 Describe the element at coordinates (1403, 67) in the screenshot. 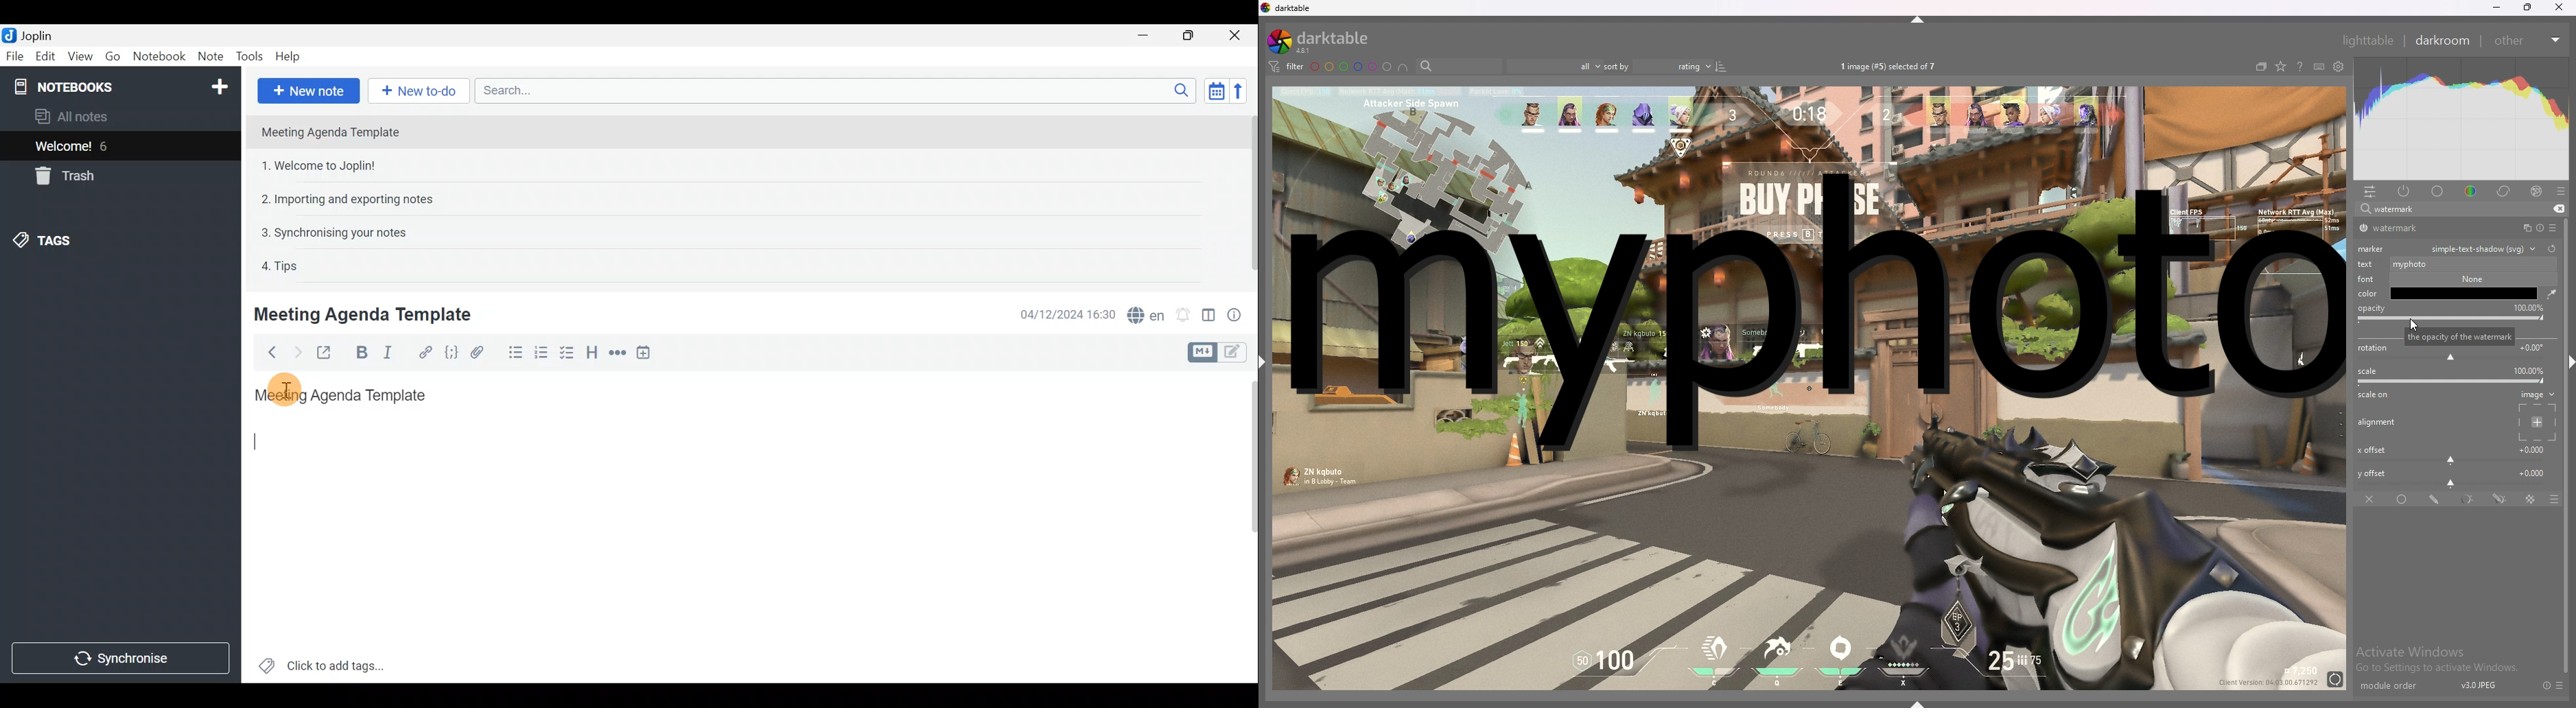

I see `include color label` at that location.